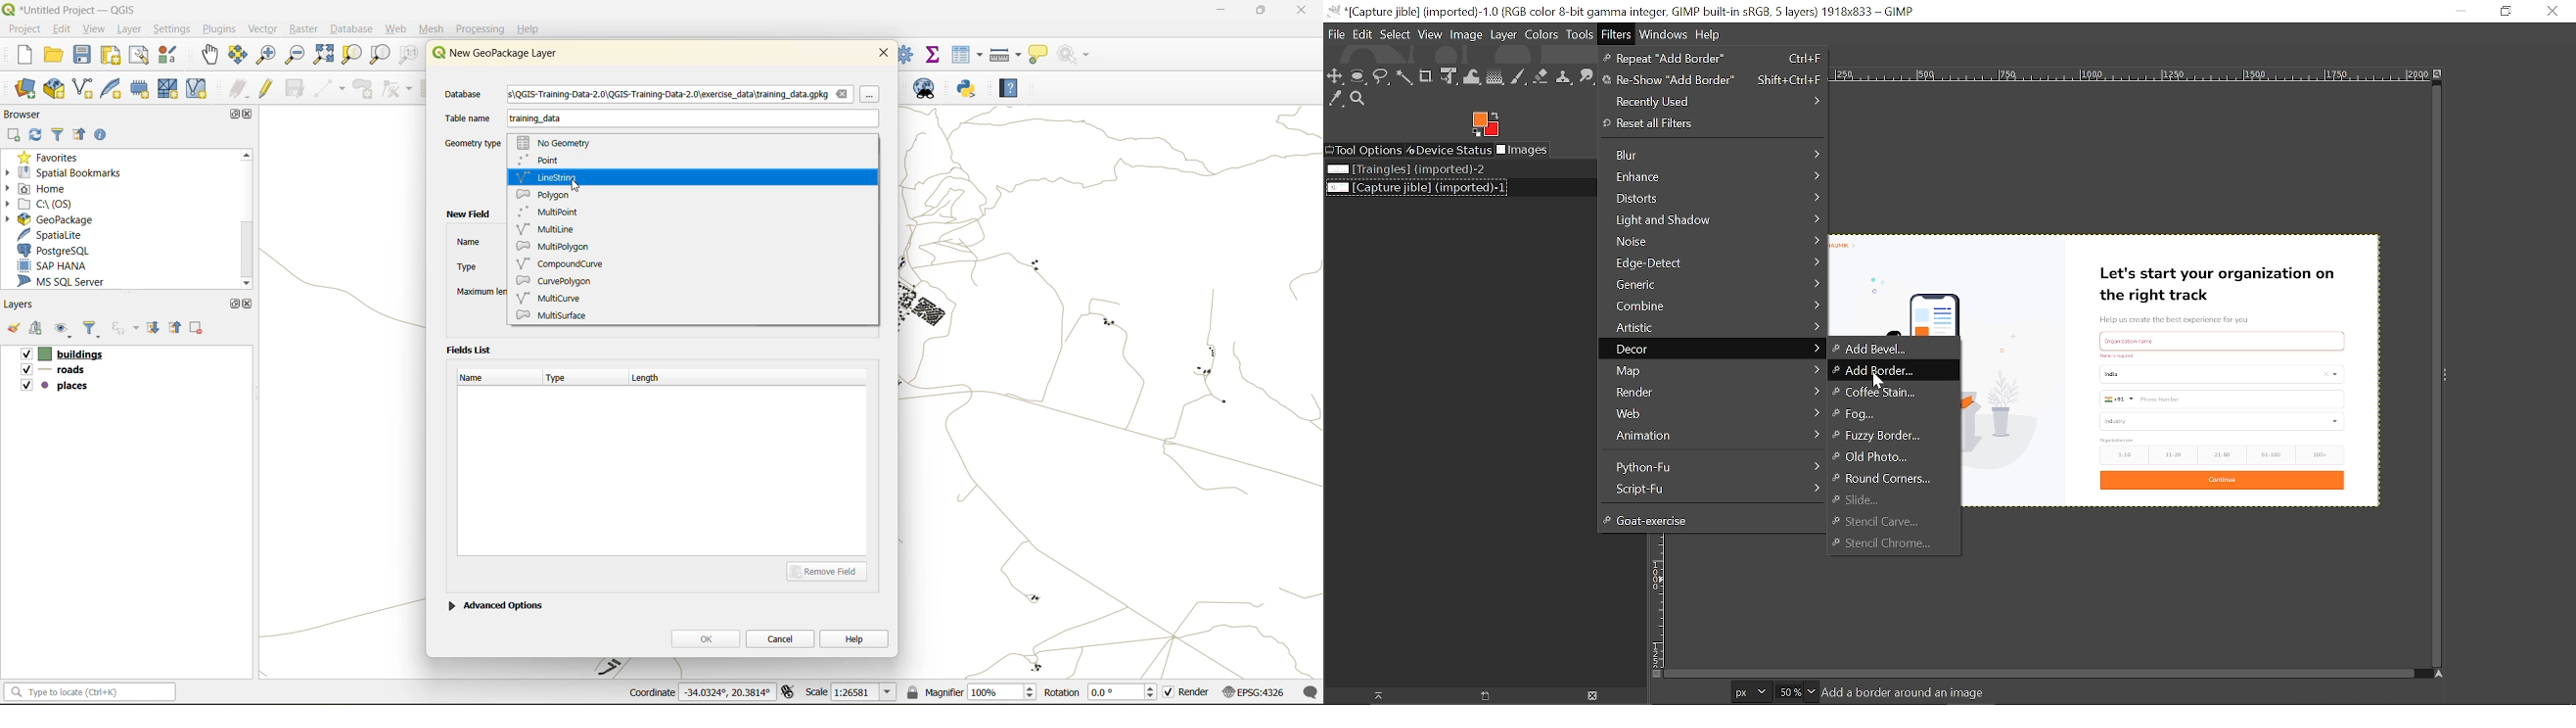 The width and height of the screenshot is (2576, 728). What do you see at coordinates (545, 160) in the screenshot?
I see `point` at bounding box center [545, 160].